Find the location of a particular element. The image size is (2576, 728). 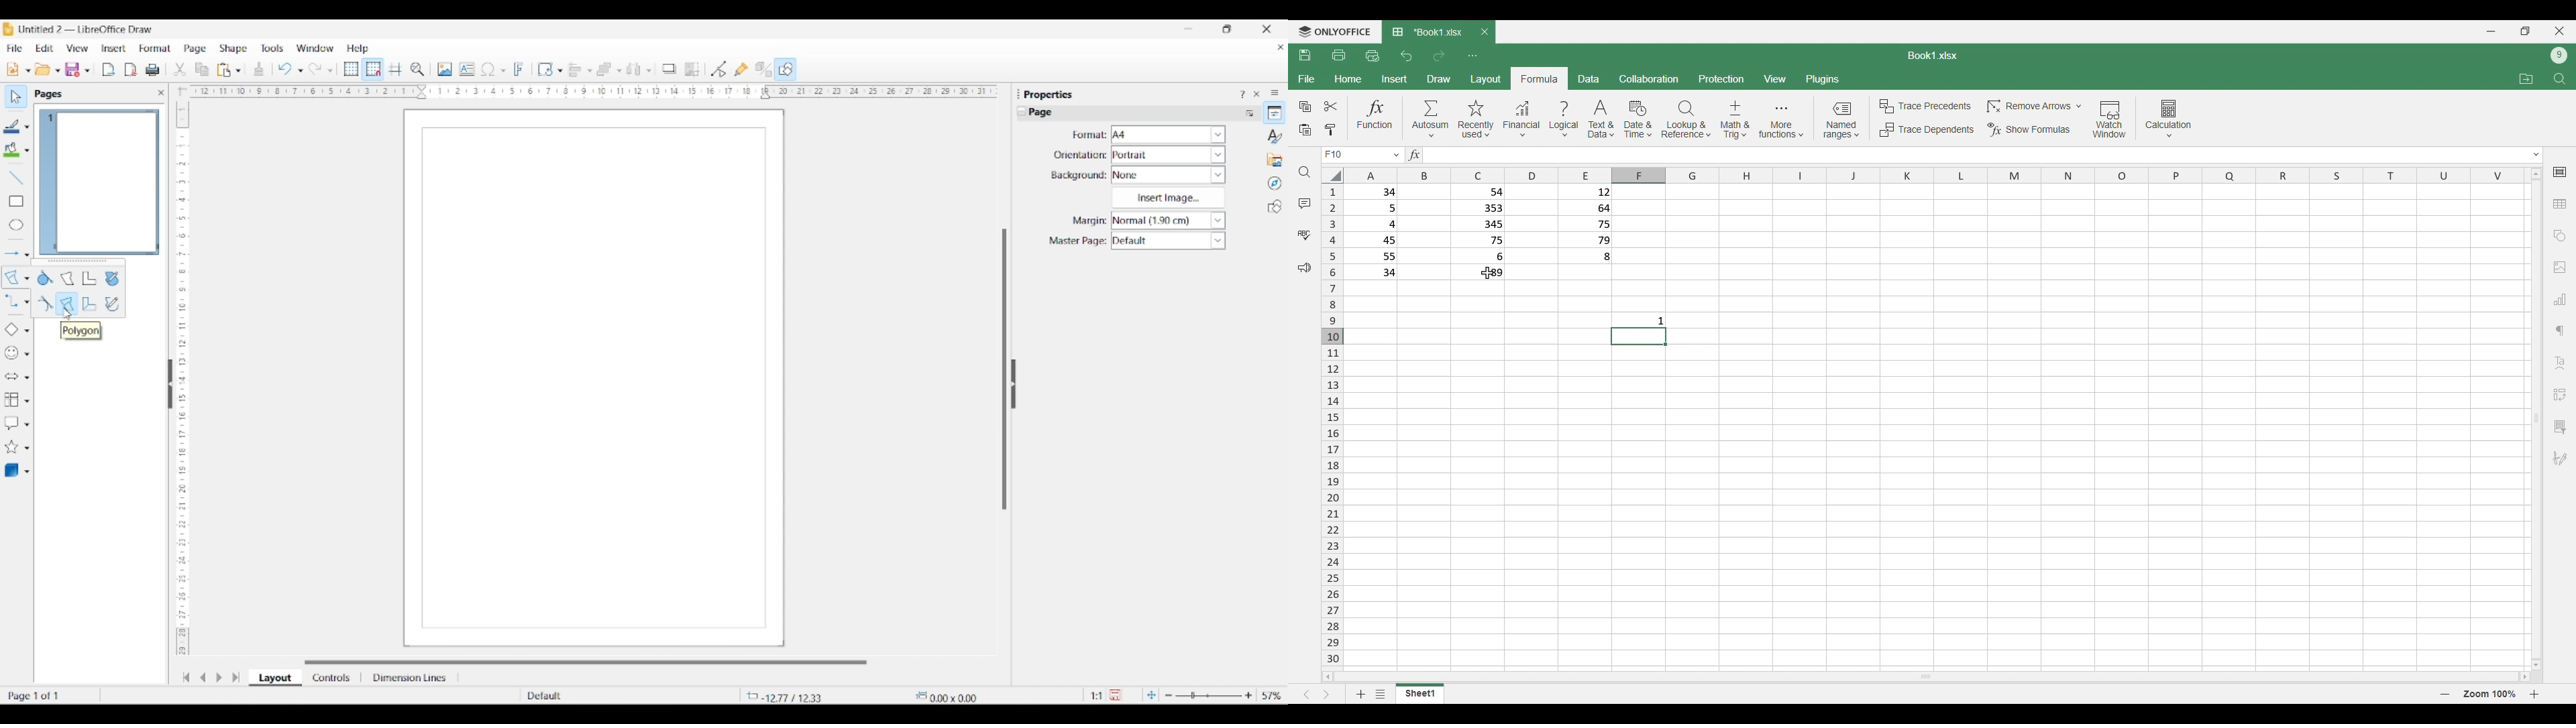

Selected paste options is located at coordinates (224, 70).